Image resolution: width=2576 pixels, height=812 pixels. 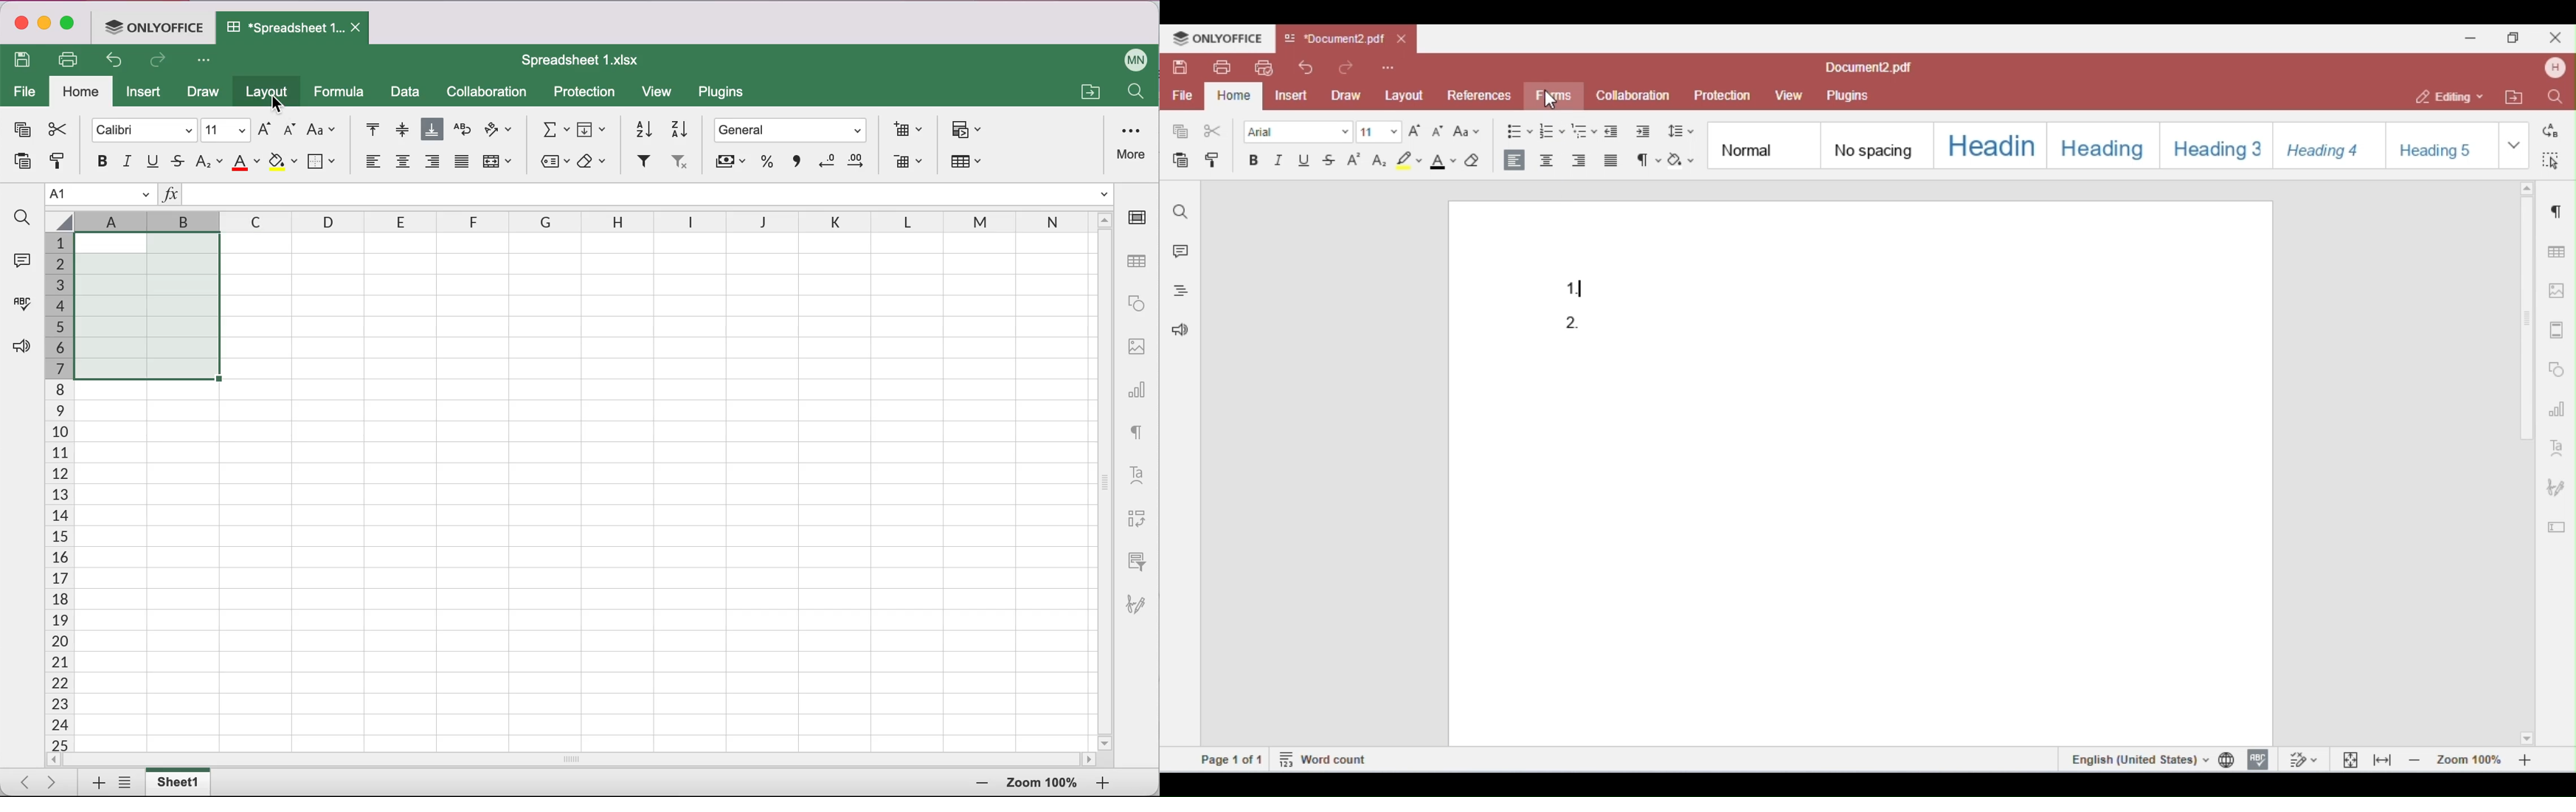 I want to click on align right, so click(x=433, y=165).